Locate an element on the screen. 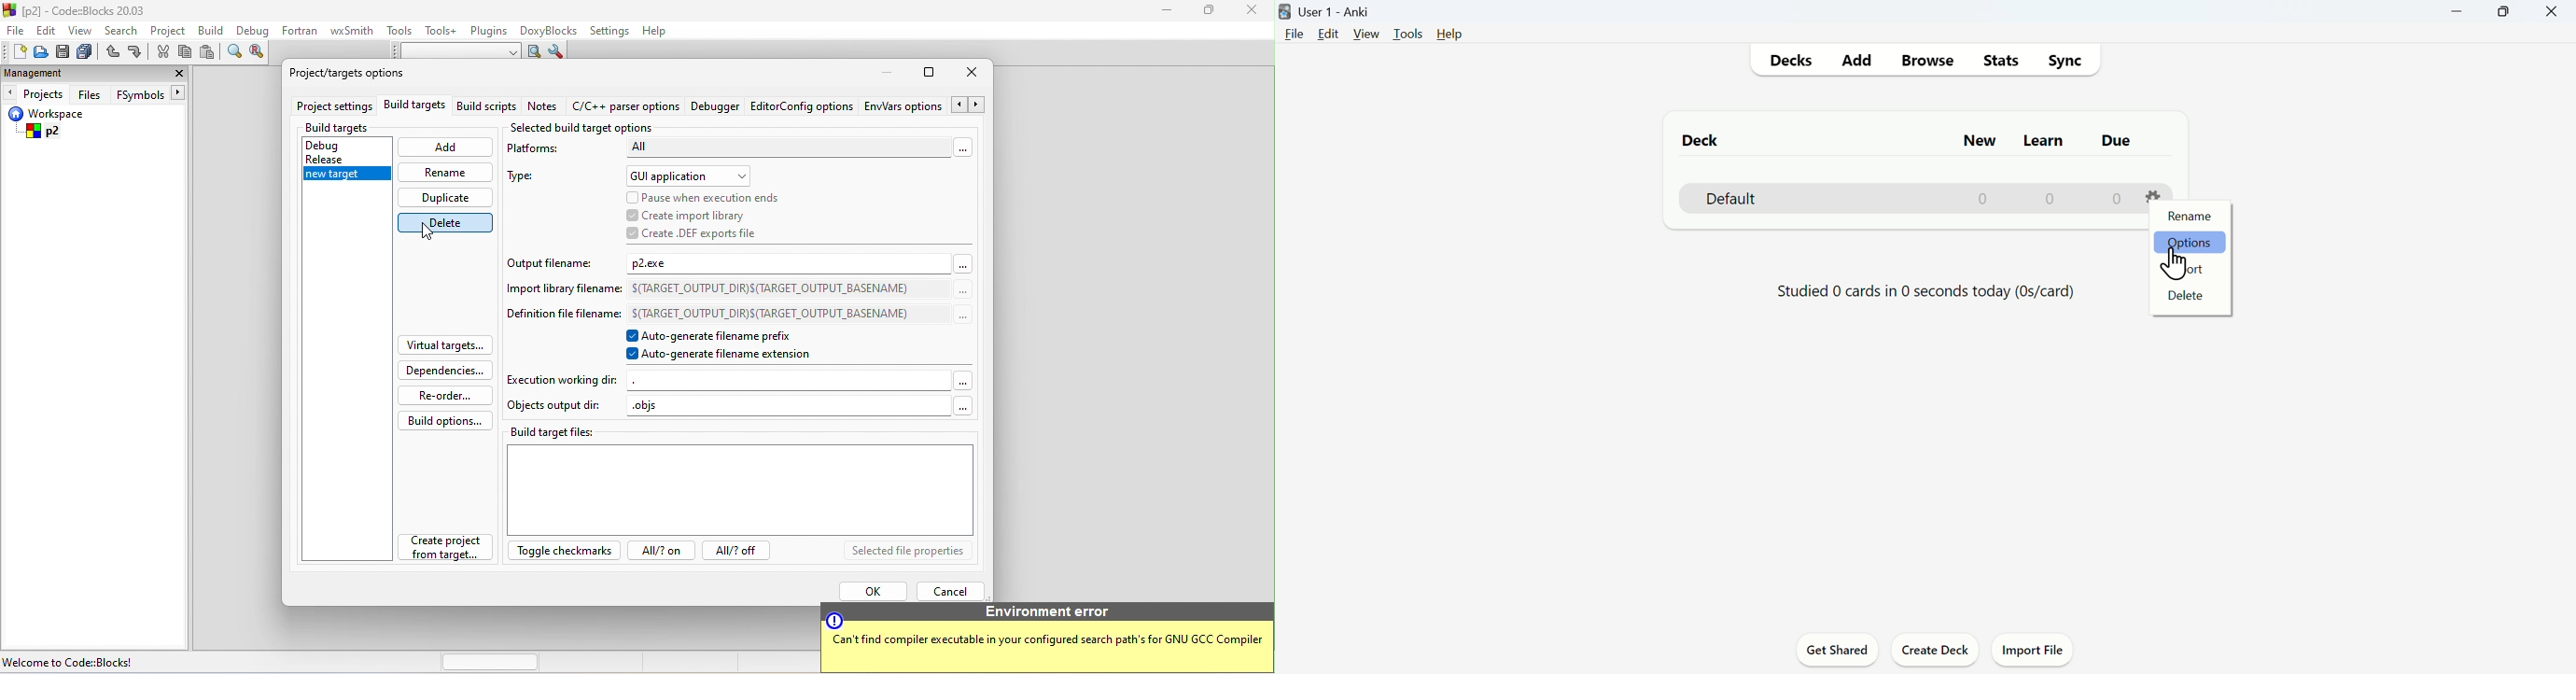  doxyblocks is located at coordinates (552, 30).